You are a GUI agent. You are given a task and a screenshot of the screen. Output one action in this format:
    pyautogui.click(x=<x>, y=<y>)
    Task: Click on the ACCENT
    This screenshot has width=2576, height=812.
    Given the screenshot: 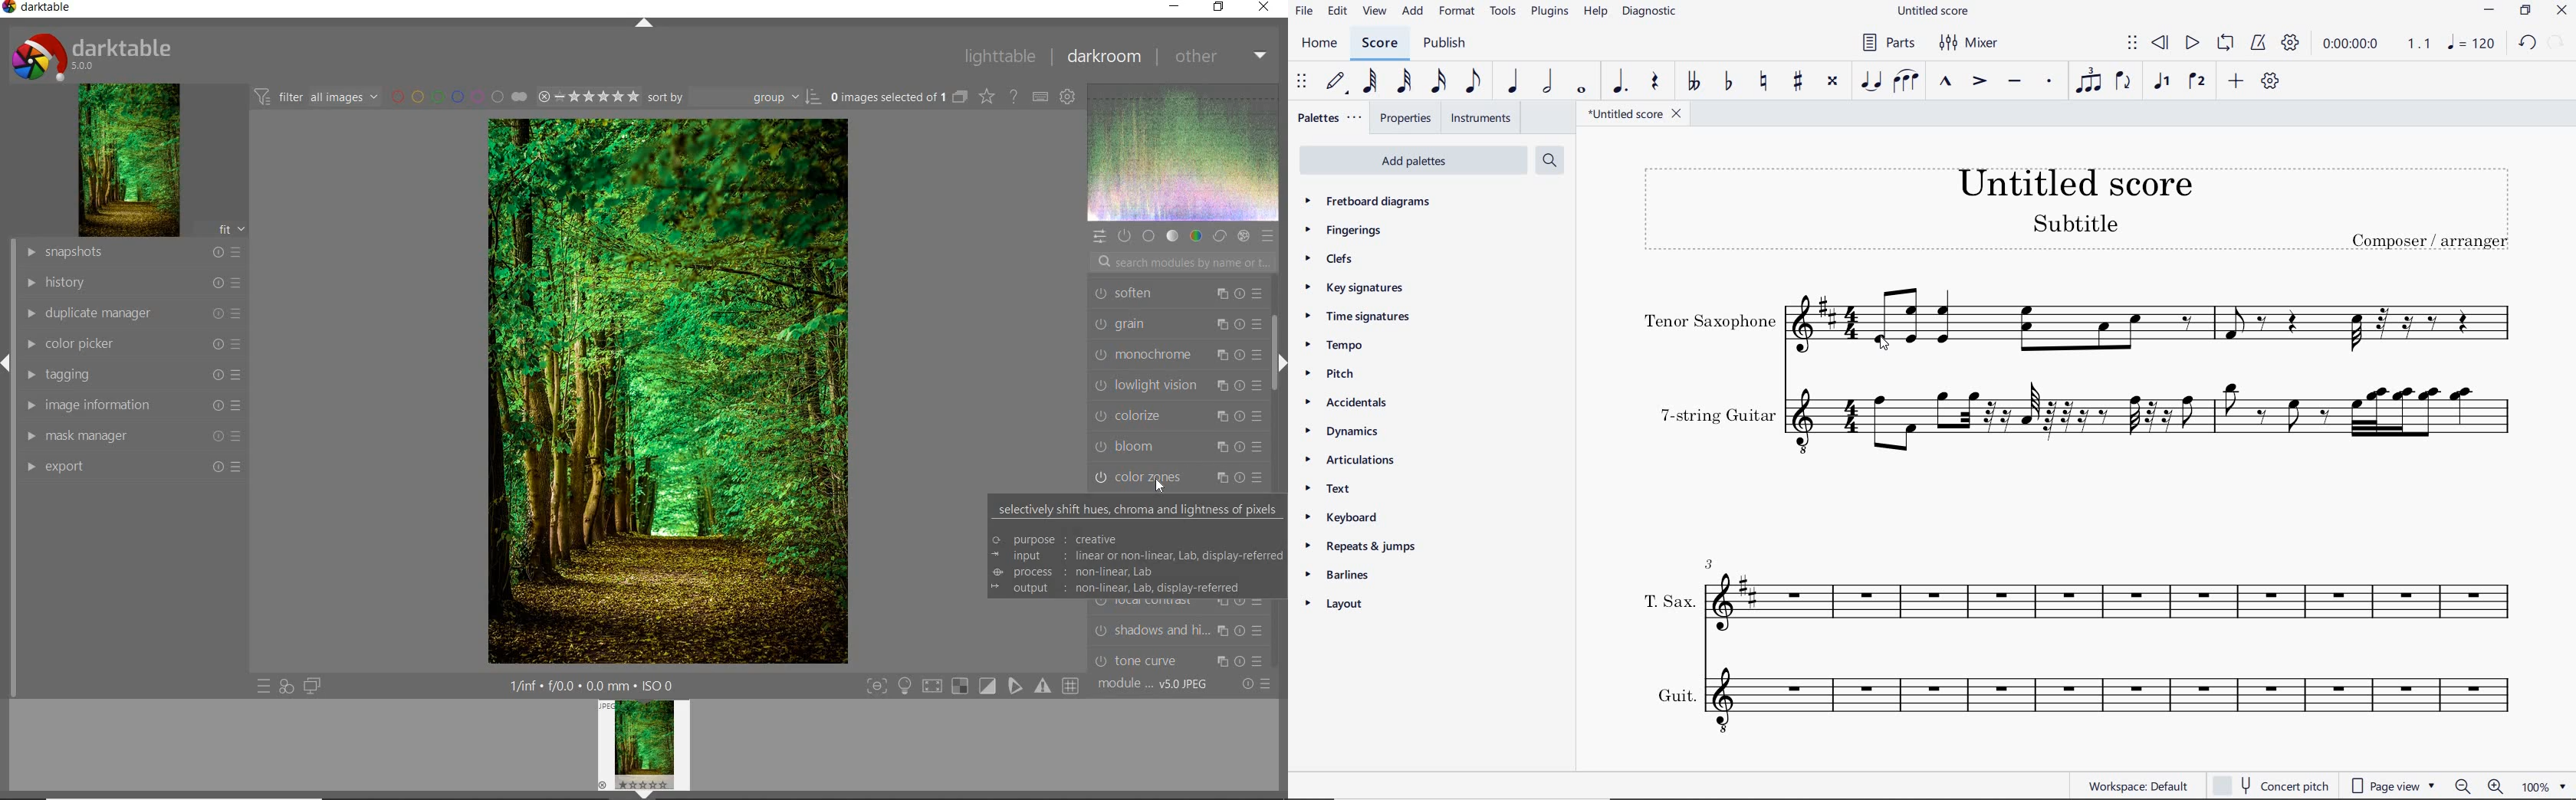 What is the action you would take?
    pyautogui.click(x=1977, y=83)
    